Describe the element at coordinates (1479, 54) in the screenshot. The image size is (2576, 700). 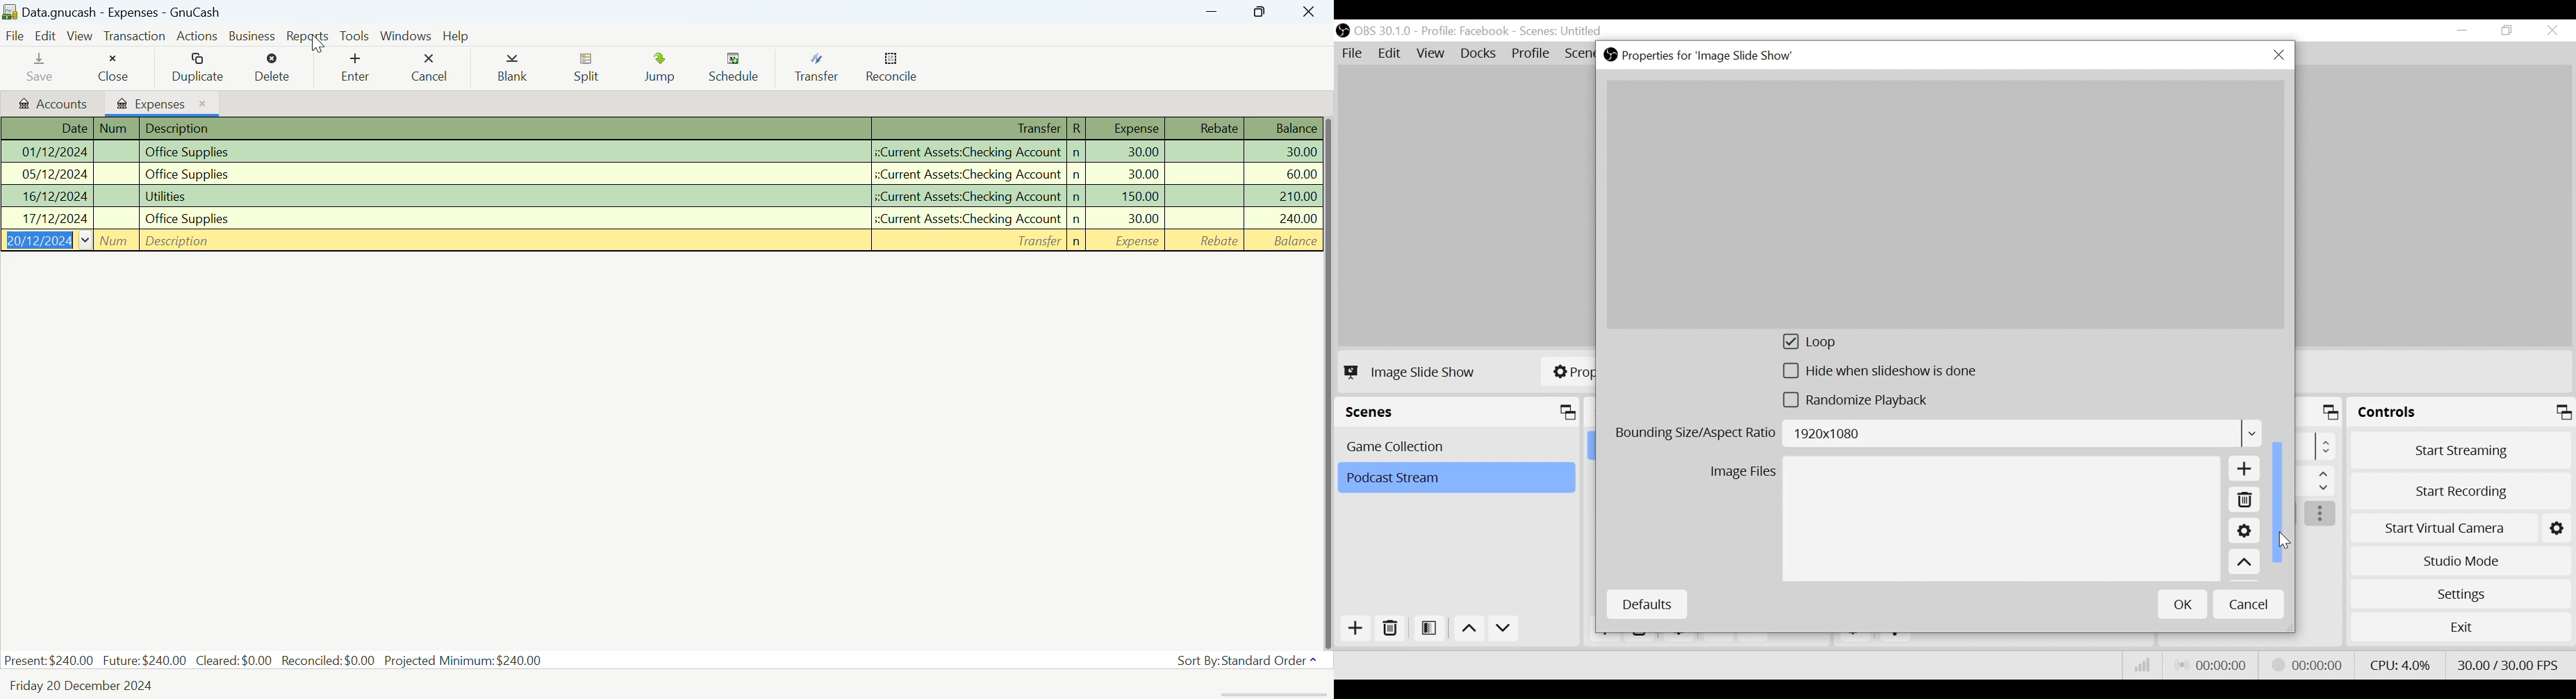
I see `Docks` at that location.